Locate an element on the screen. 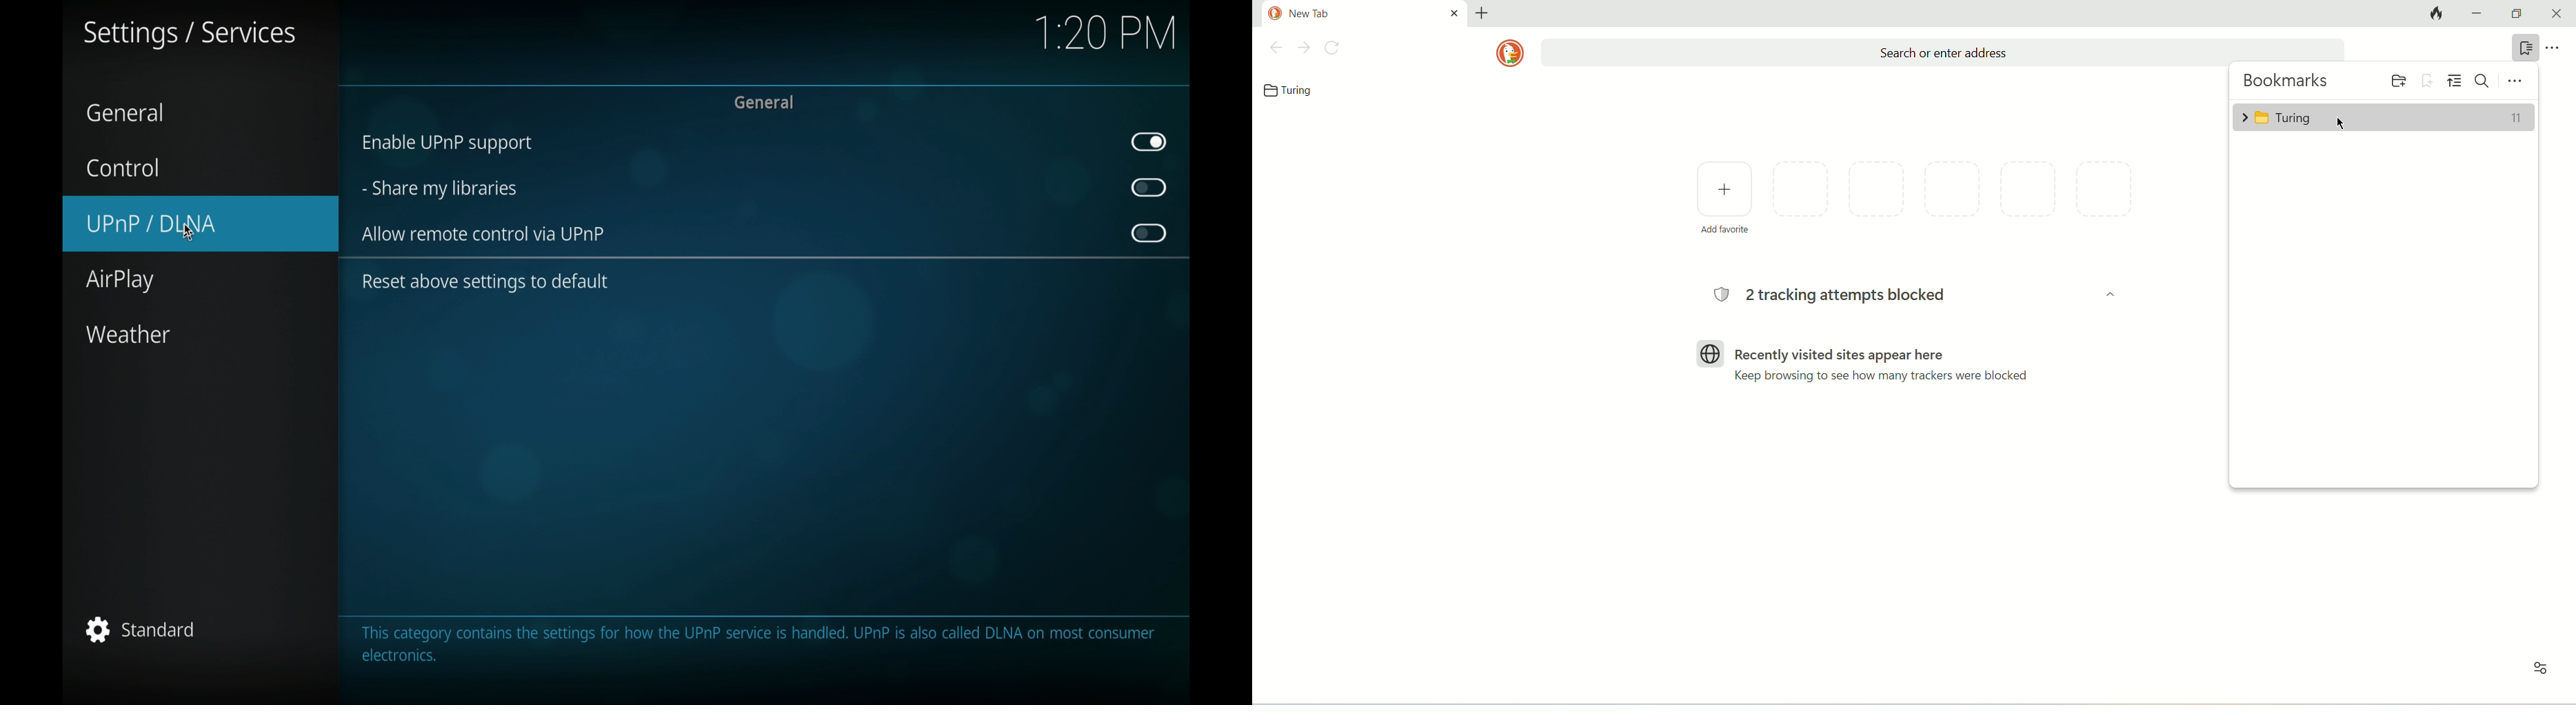  share my libraries is located at coordinates (440, 190).